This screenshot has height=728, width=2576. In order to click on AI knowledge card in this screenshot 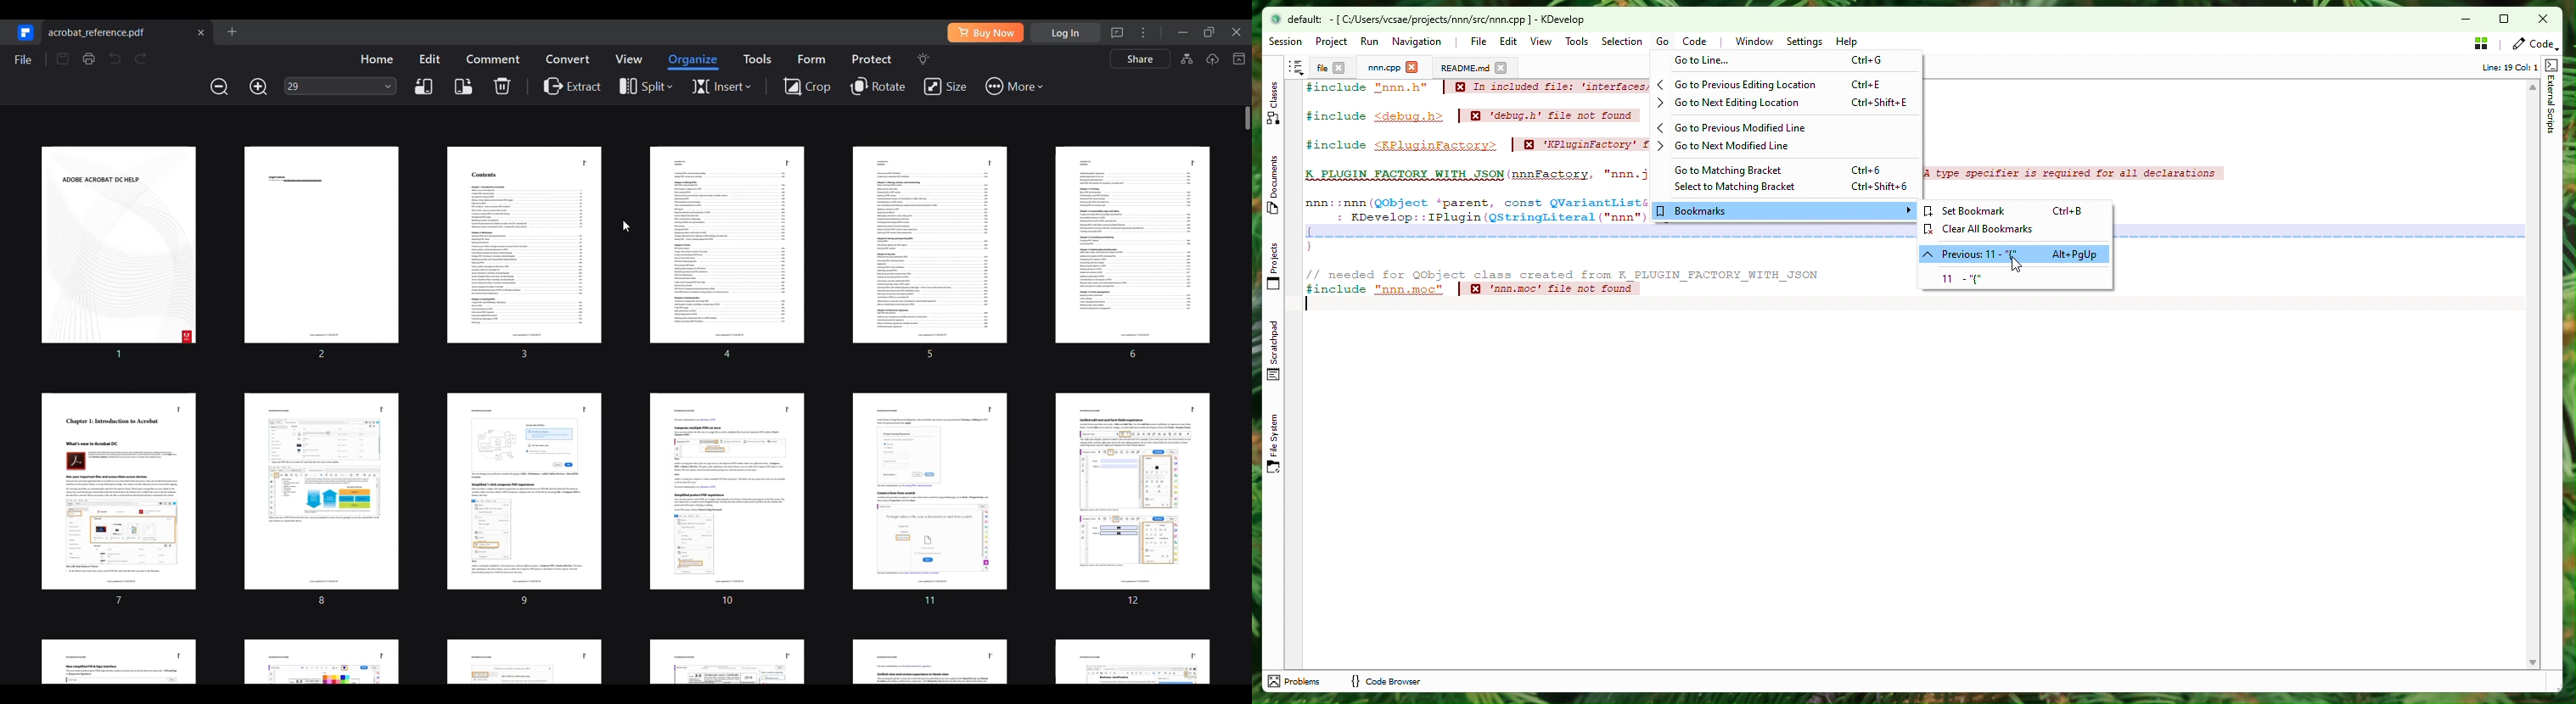, I will do `click(1187, 59)`.